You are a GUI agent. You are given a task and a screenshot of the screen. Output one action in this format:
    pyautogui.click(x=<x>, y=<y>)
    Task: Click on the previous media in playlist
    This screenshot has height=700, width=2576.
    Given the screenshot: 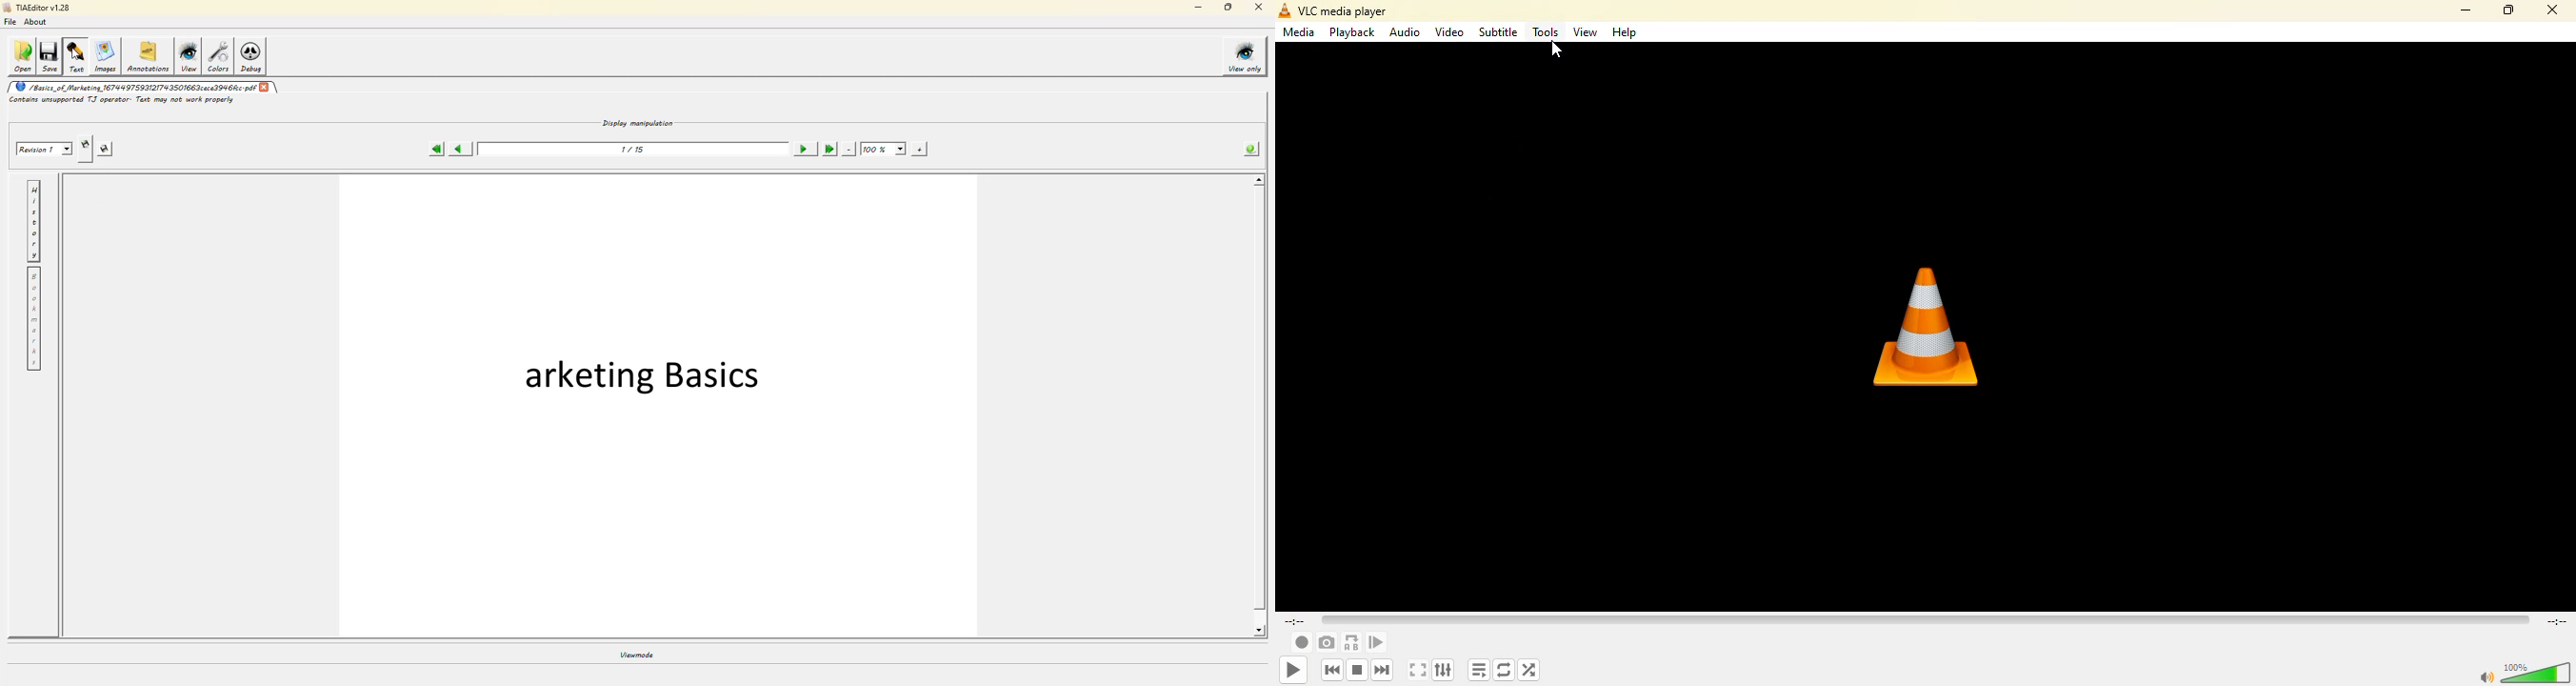 What is the action you would take?
    pyautogui.click(x=1331, y=670)
    